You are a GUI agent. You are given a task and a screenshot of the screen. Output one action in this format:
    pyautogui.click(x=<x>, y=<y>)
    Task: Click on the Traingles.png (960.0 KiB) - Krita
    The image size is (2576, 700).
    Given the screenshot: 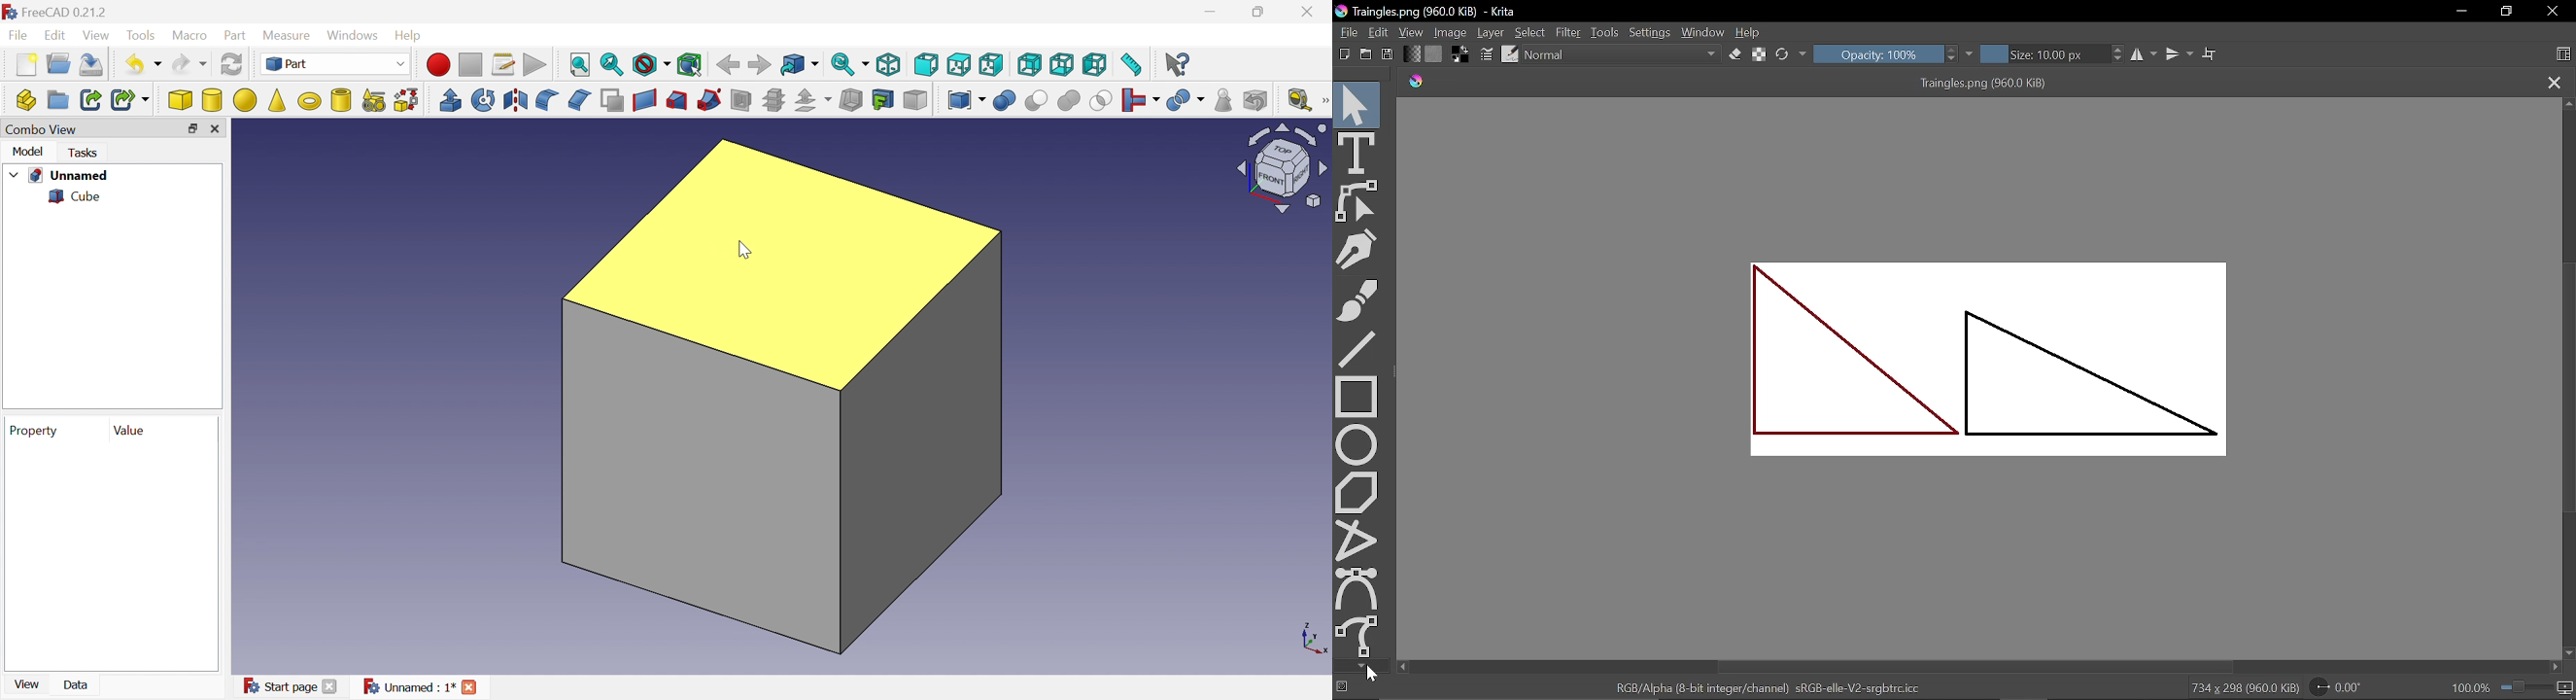 What is the action you would take?
    pyautogui.click(x=1428, y=13)
    